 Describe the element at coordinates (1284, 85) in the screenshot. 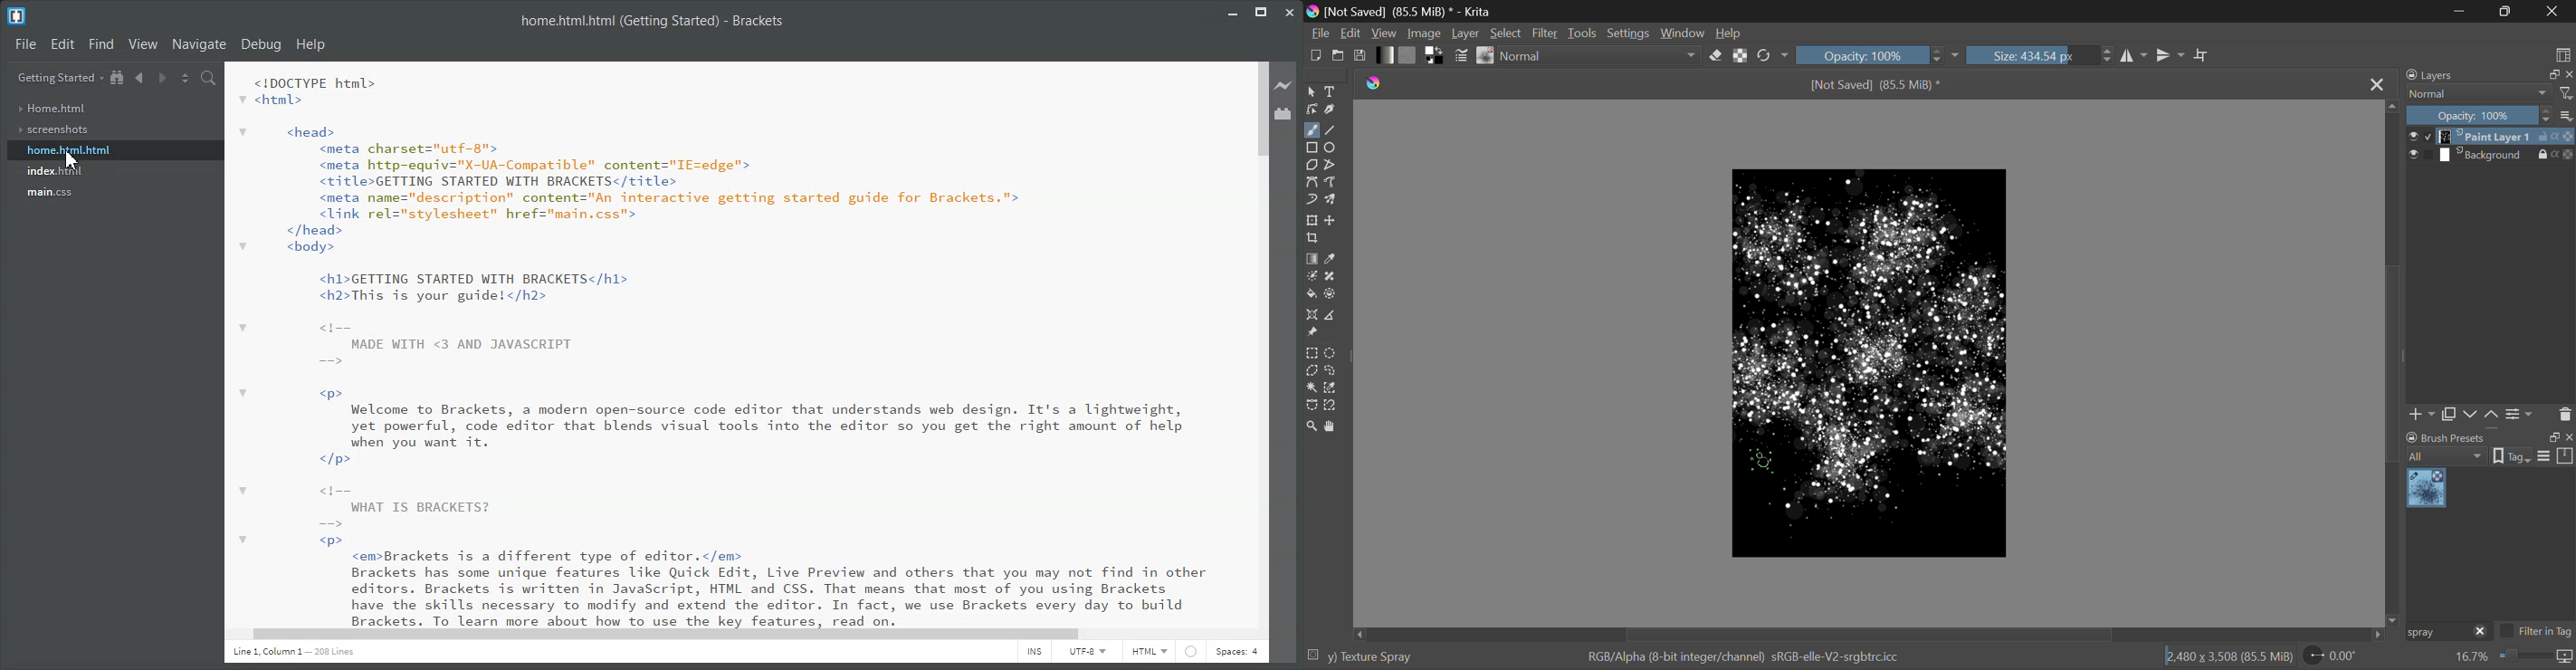

I see `Live preview` at that location.